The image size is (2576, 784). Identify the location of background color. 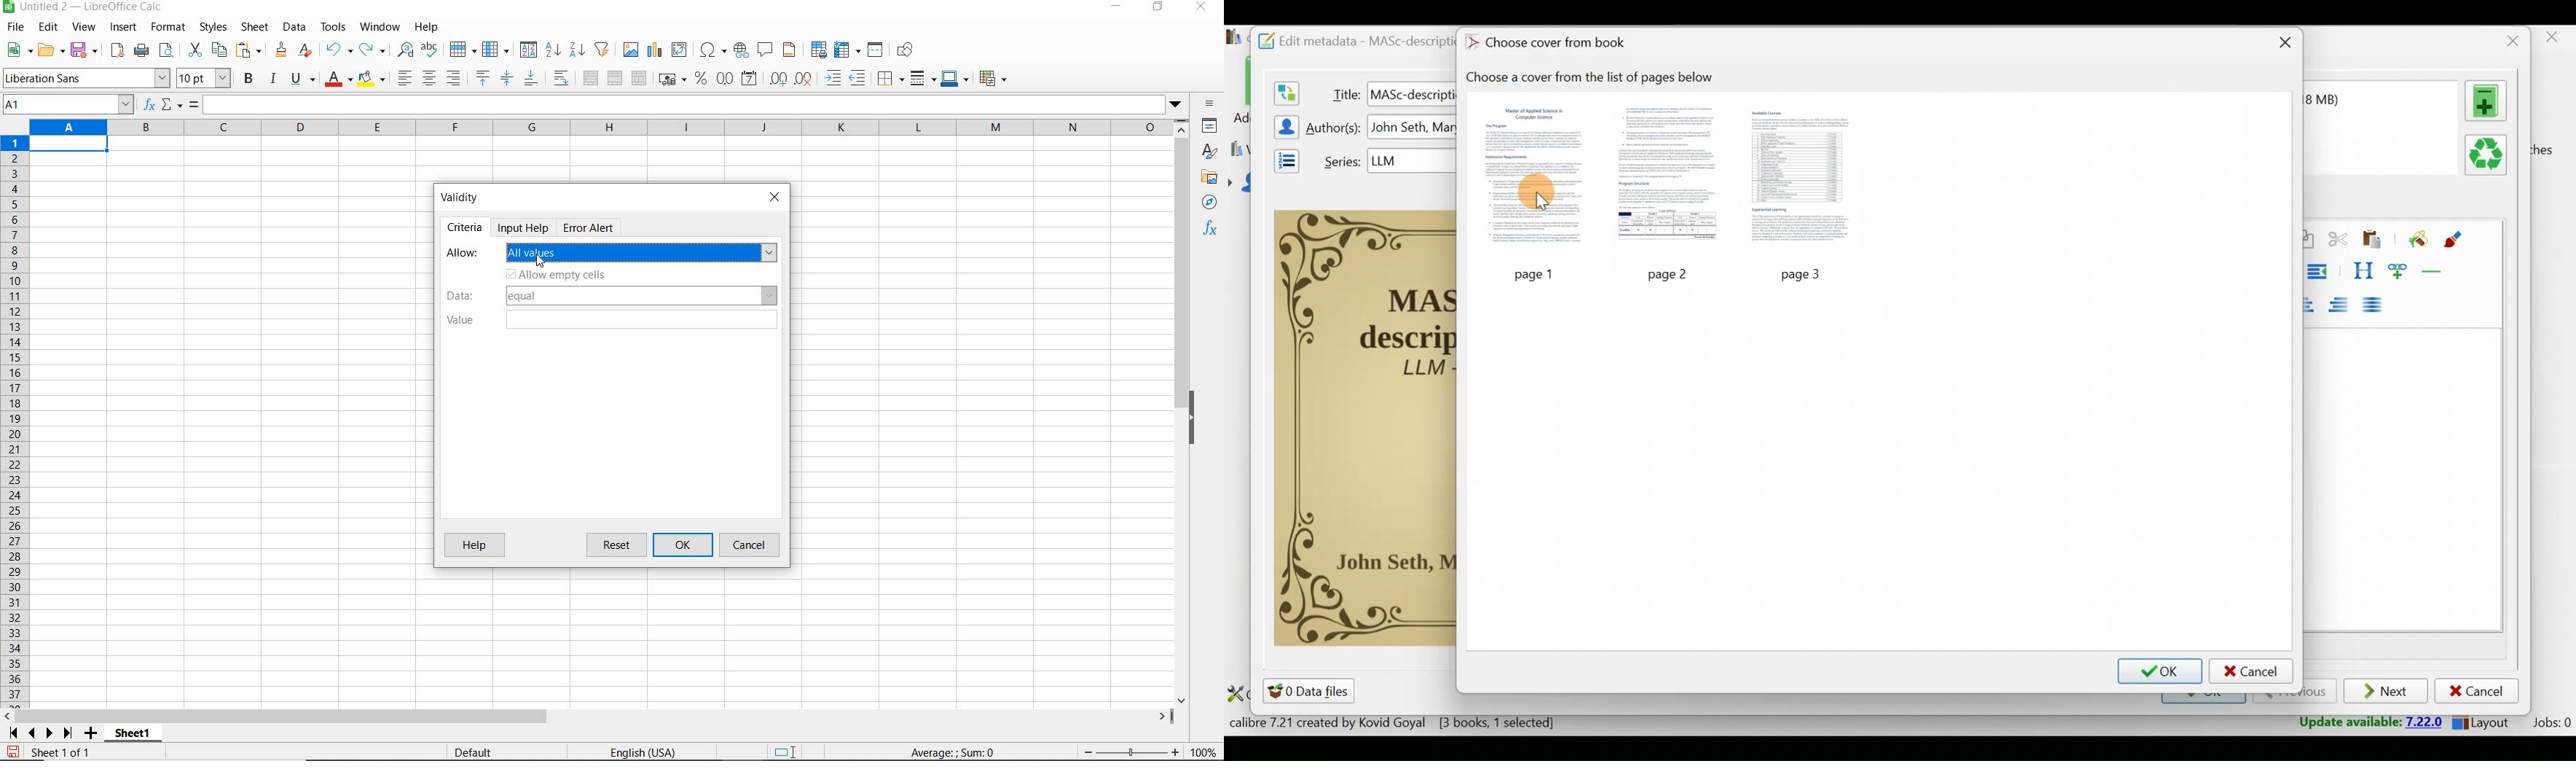
(371, 80).